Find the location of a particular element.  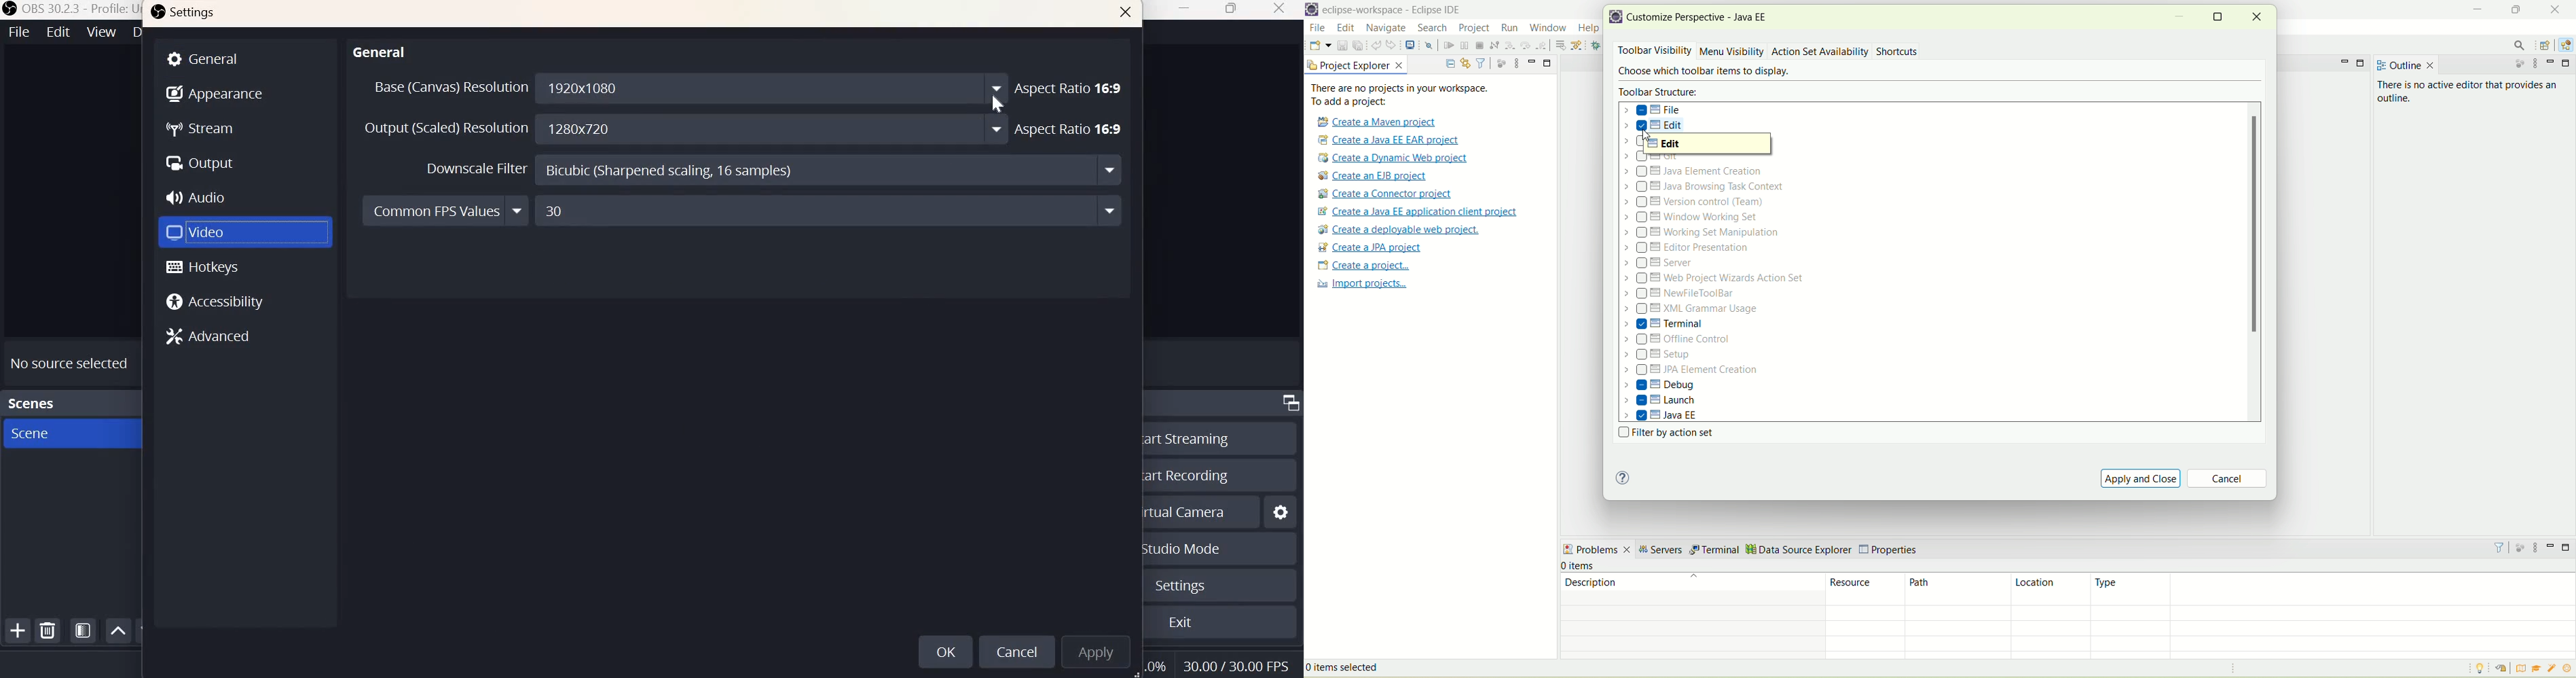

Base (canvas) Resolution is located at coordinates (449, 87).